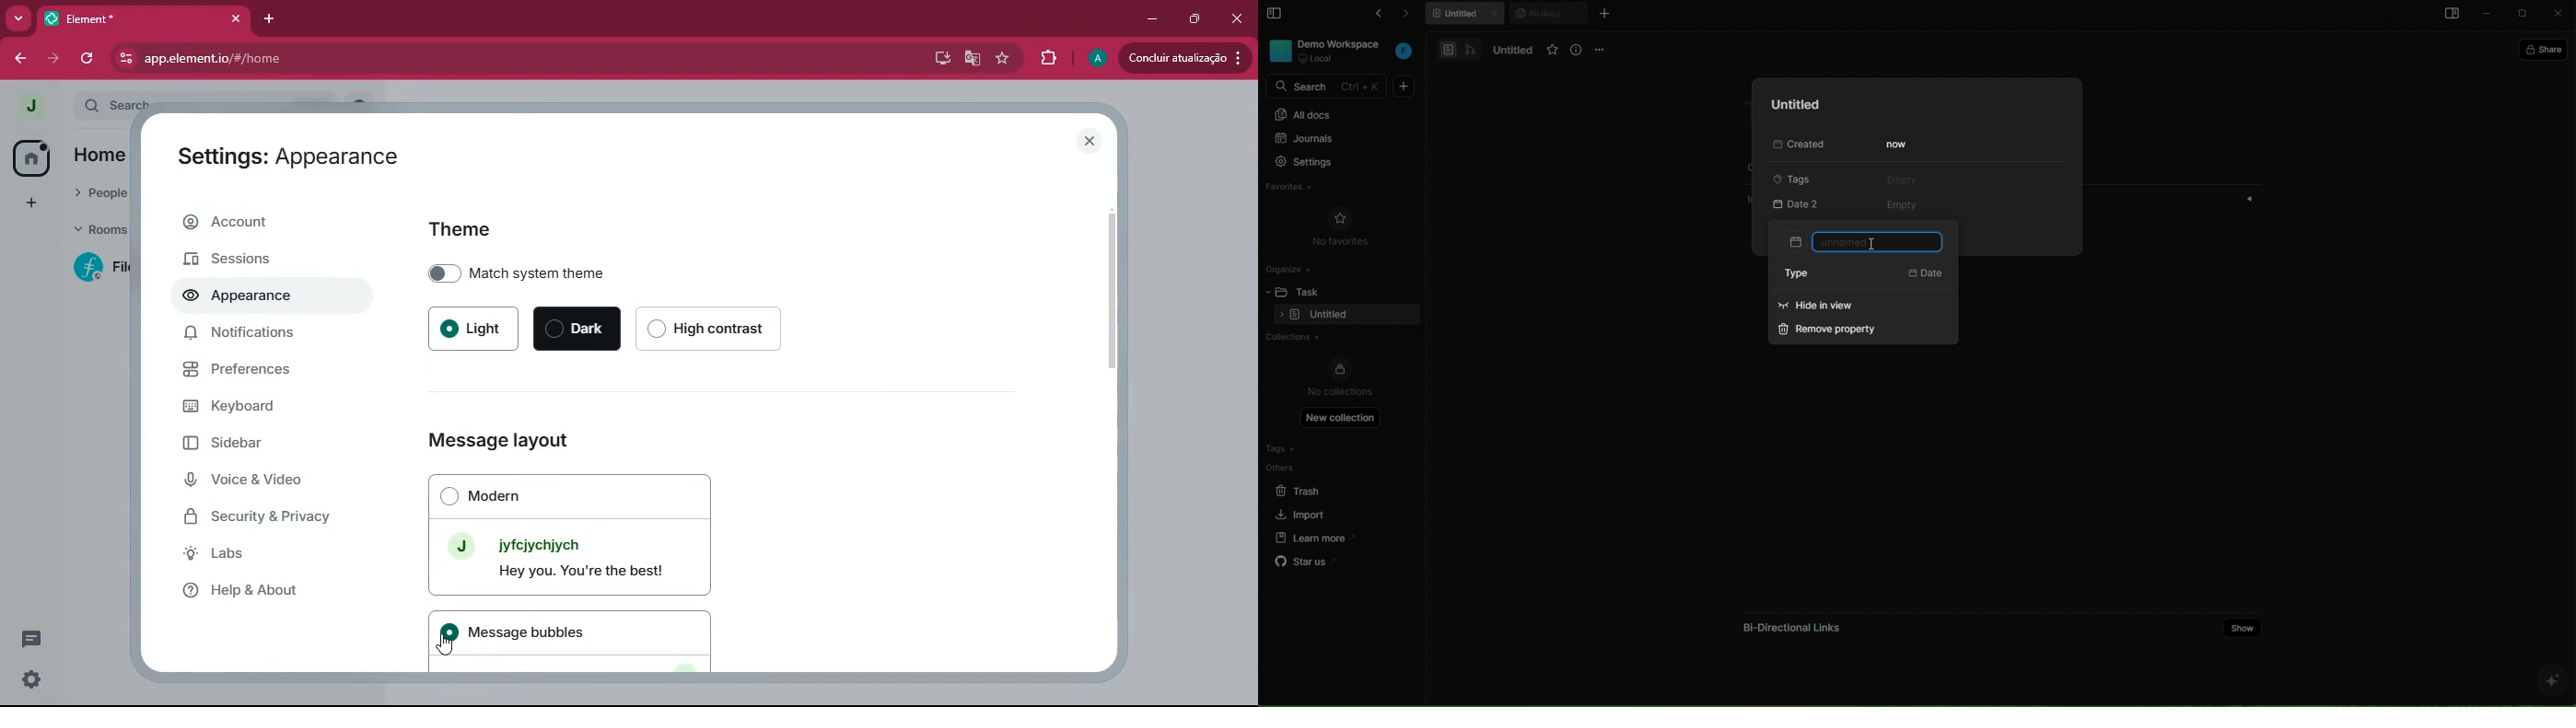 This screenshot has height=728, width=2576. Describe the element at coordinates (1834, 331) in the screenshot. I see `remove property` at that location.